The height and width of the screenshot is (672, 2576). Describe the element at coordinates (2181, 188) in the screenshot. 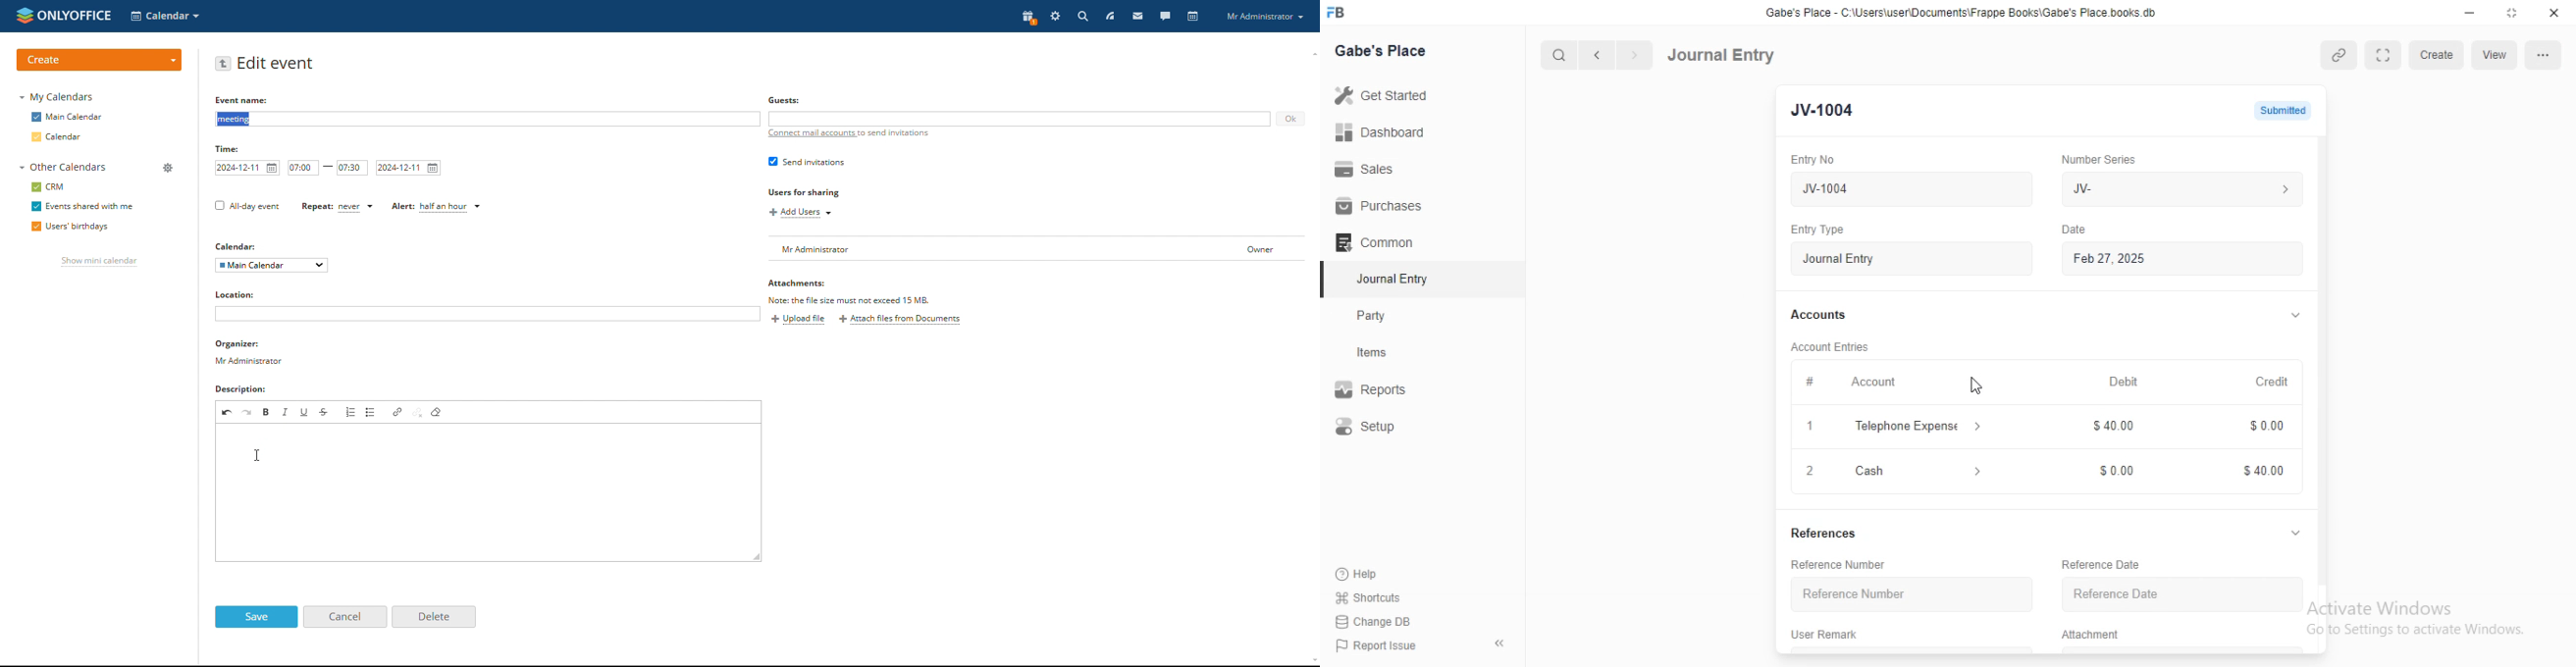

I see `IV-` at that location.